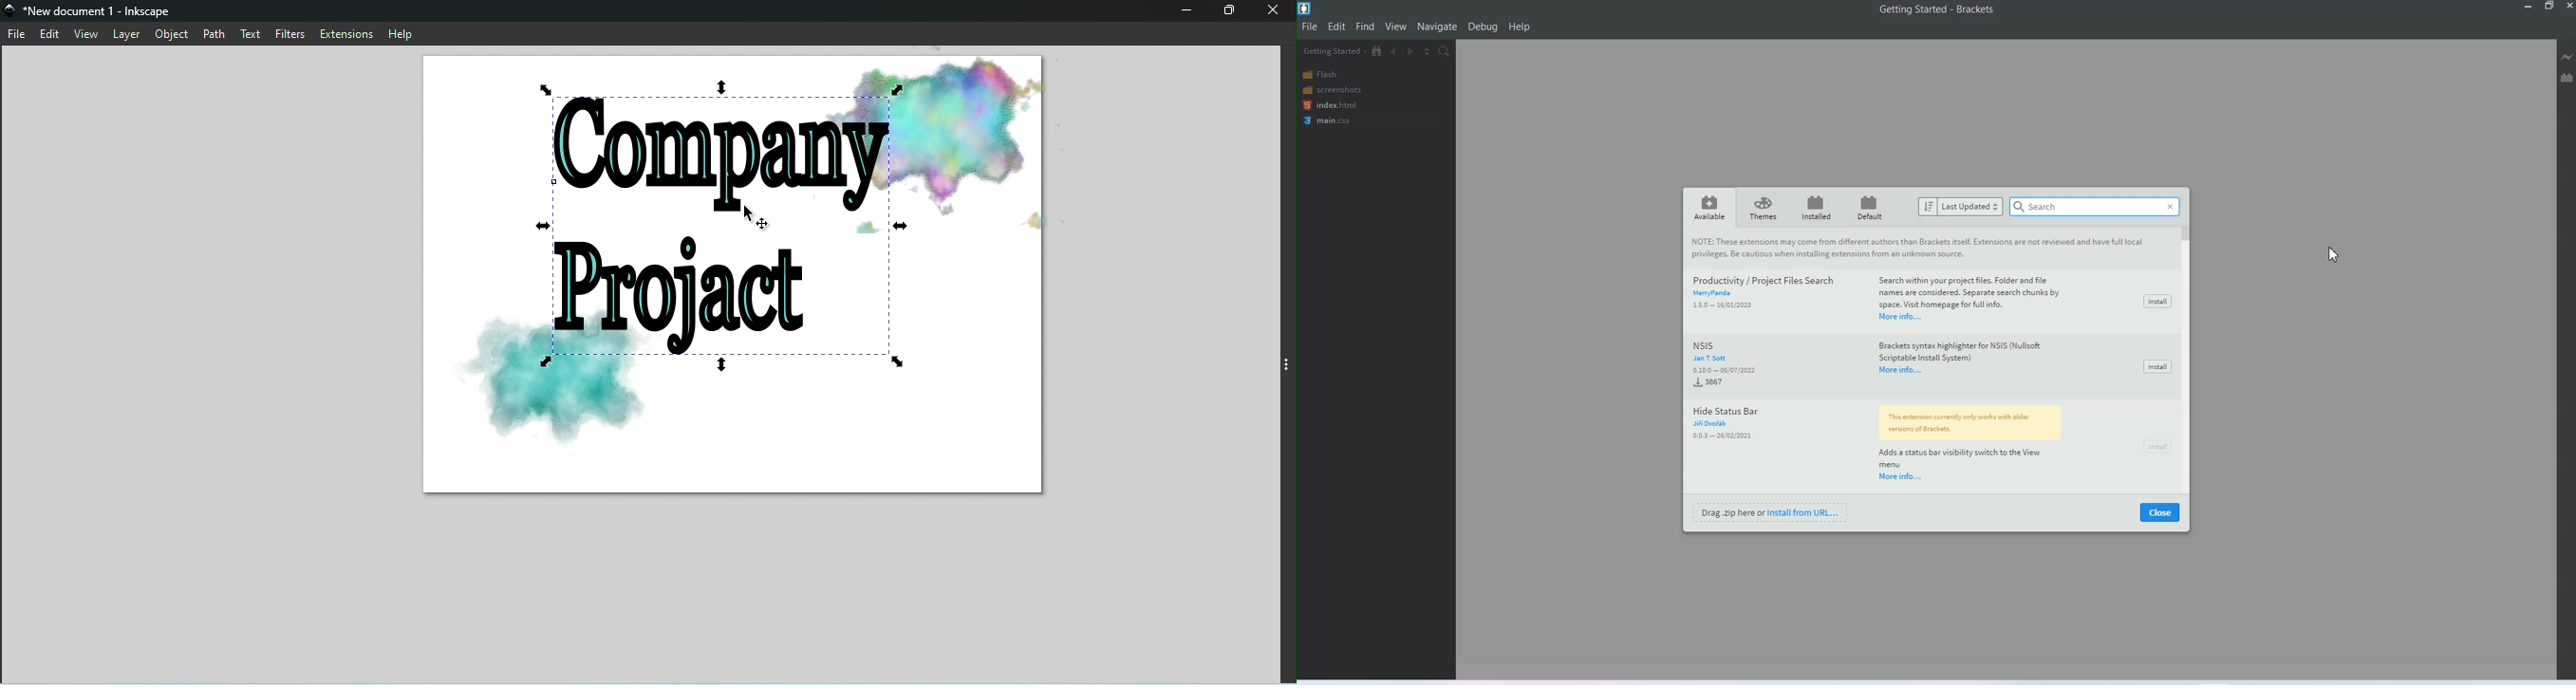  What do you see at coordinates (1903, 477) in the screenshot?
I see `More info...` at bounding box center [1903, 477].